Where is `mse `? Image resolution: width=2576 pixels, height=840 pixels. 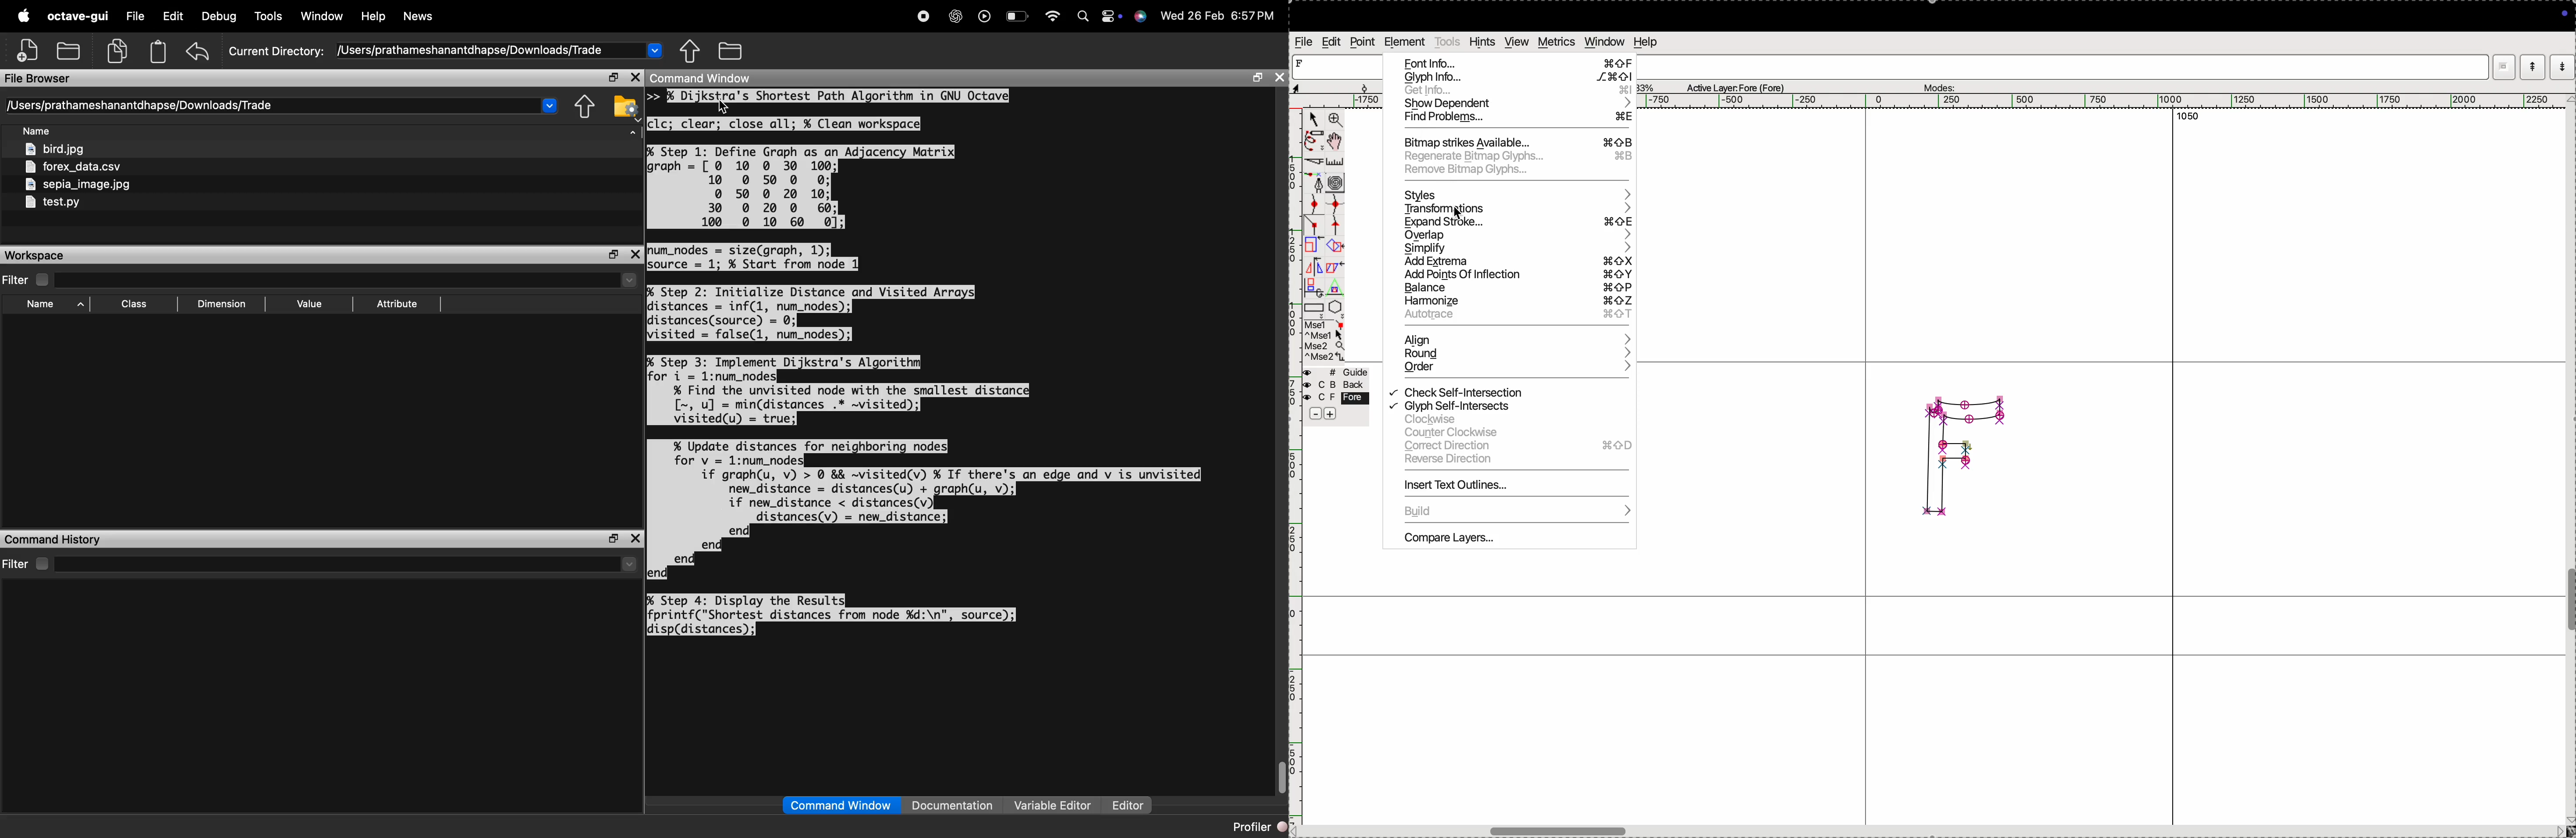 mse  is located at coordinates (1326, 340).